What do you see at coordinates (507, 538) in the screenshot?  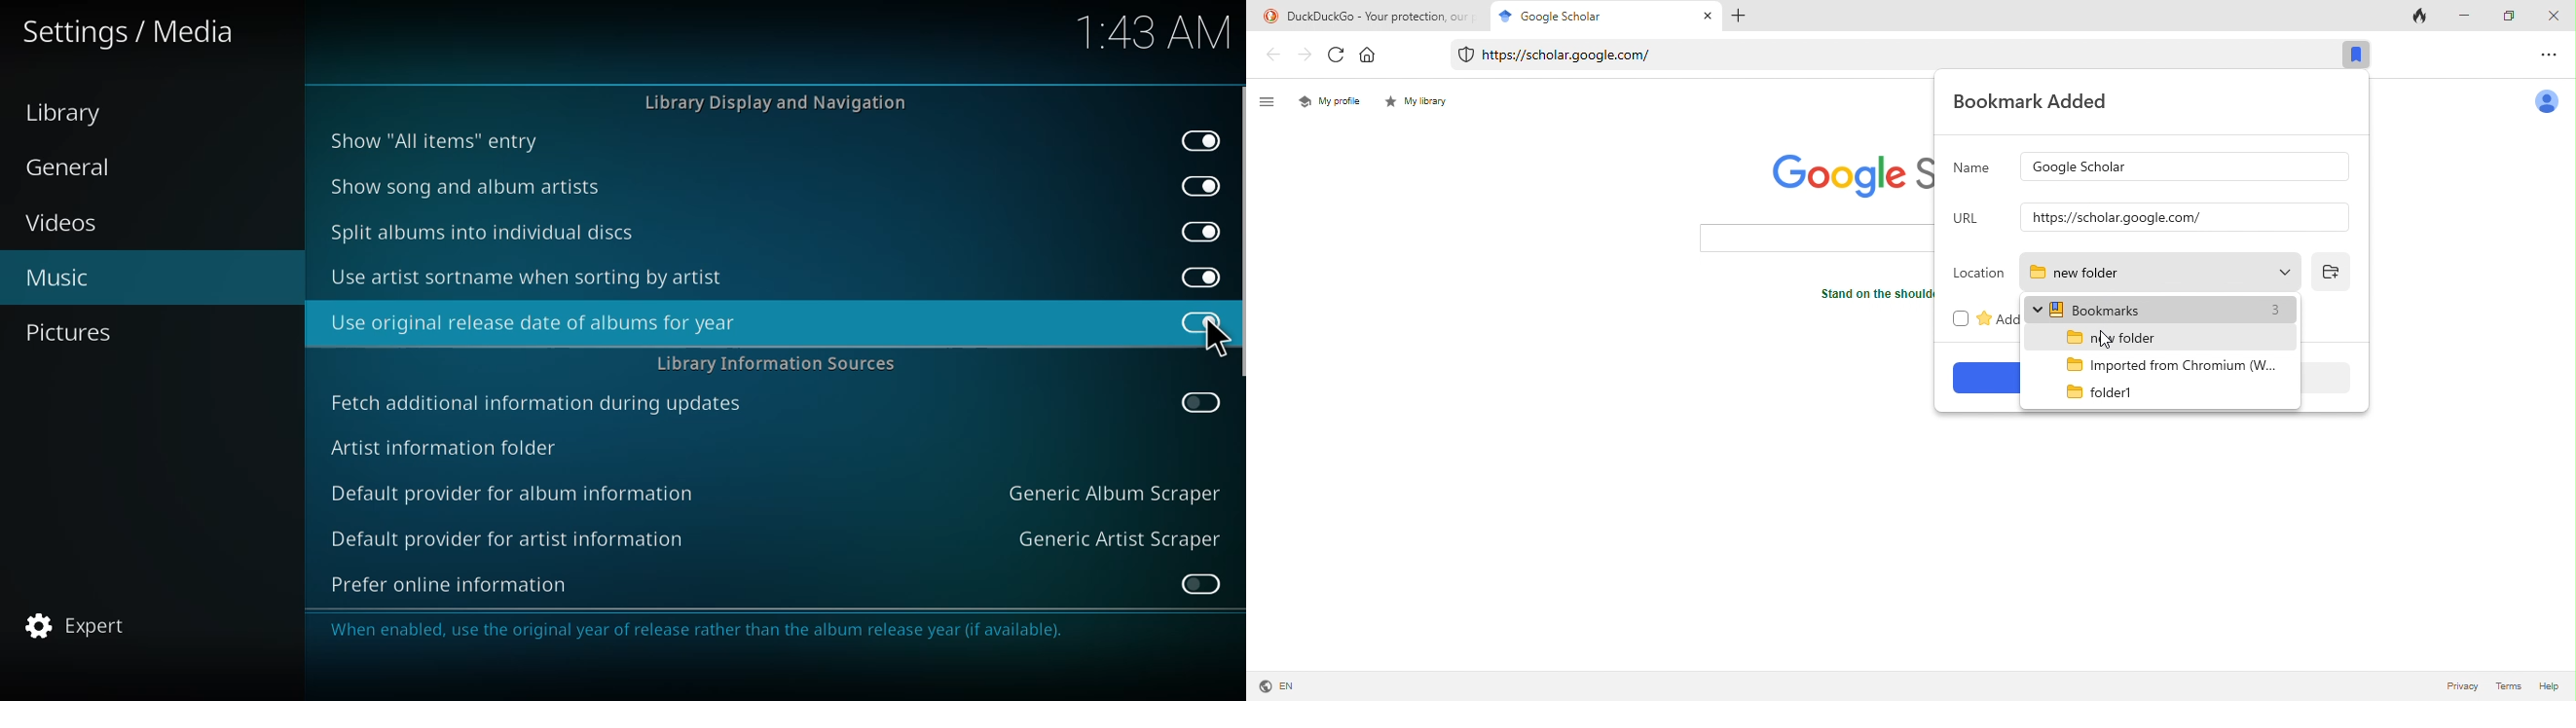 I see `default provider for artist` at bounding box center [507, 538].